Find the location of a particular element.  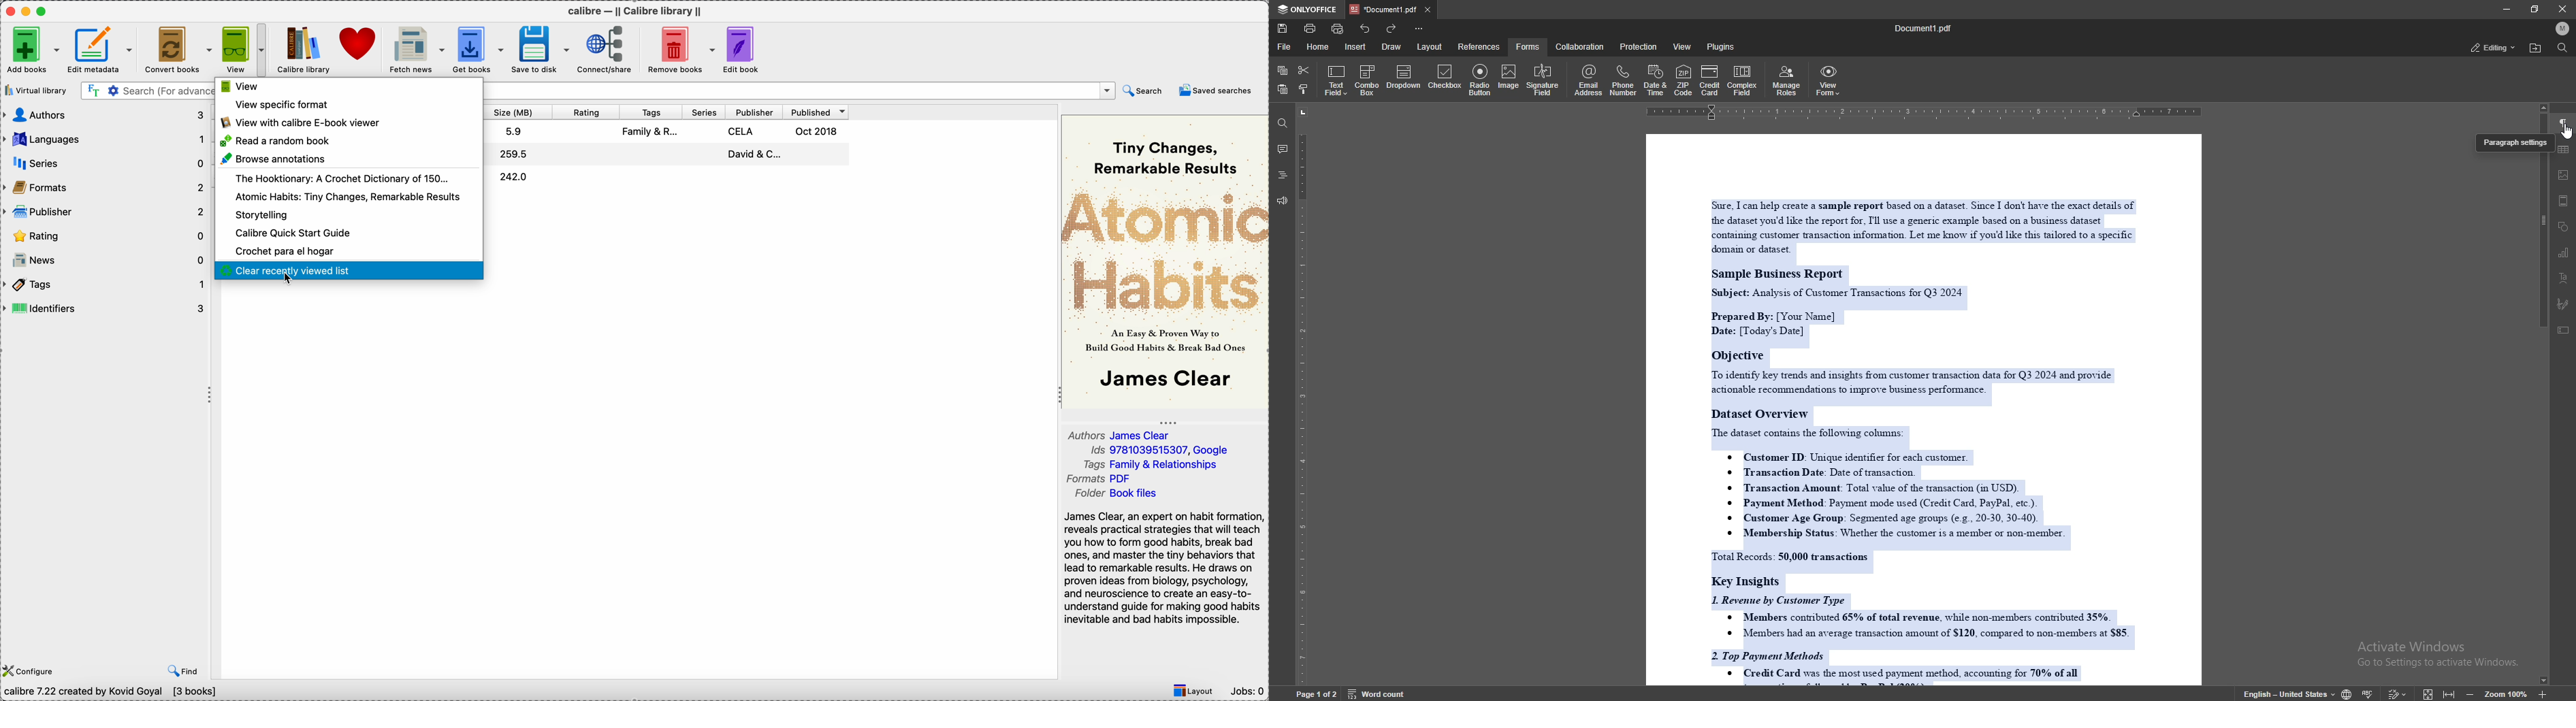

change doc language is located at coordinates (2347, 693).